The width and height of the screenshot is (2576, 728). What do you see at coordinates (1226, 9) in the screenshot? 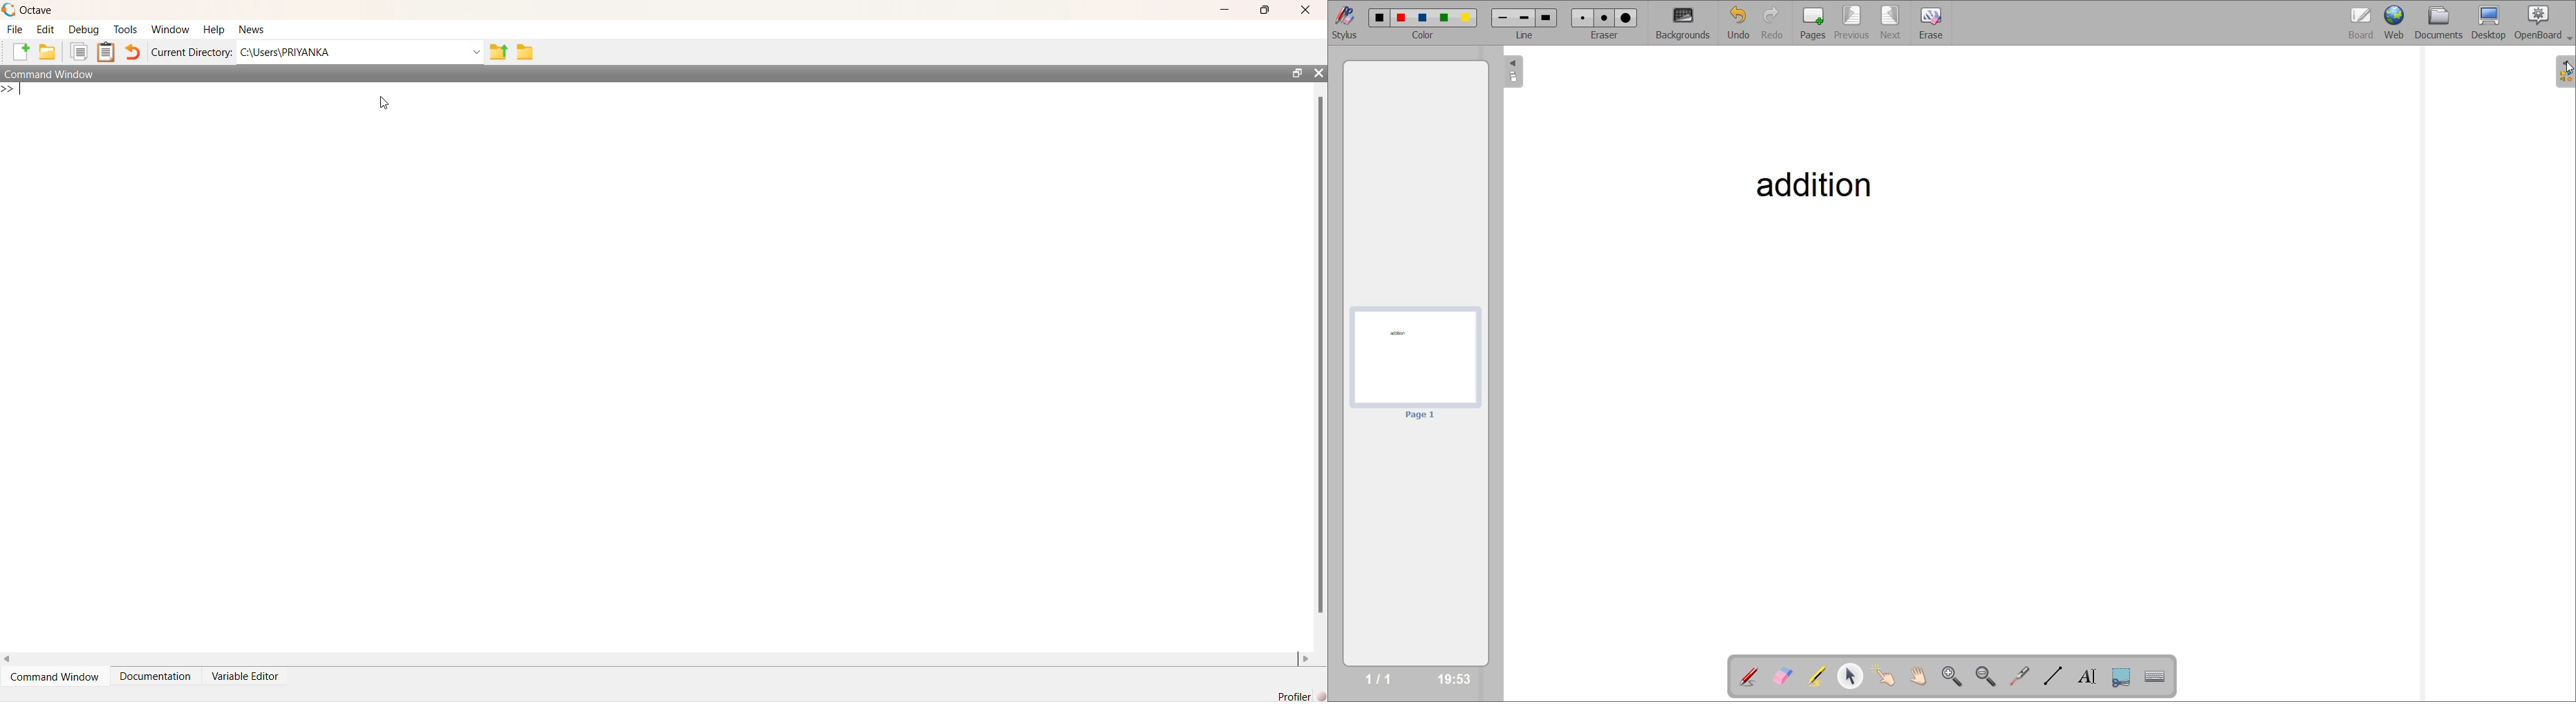
I see `minimise` at bounding box center [1226, 9].